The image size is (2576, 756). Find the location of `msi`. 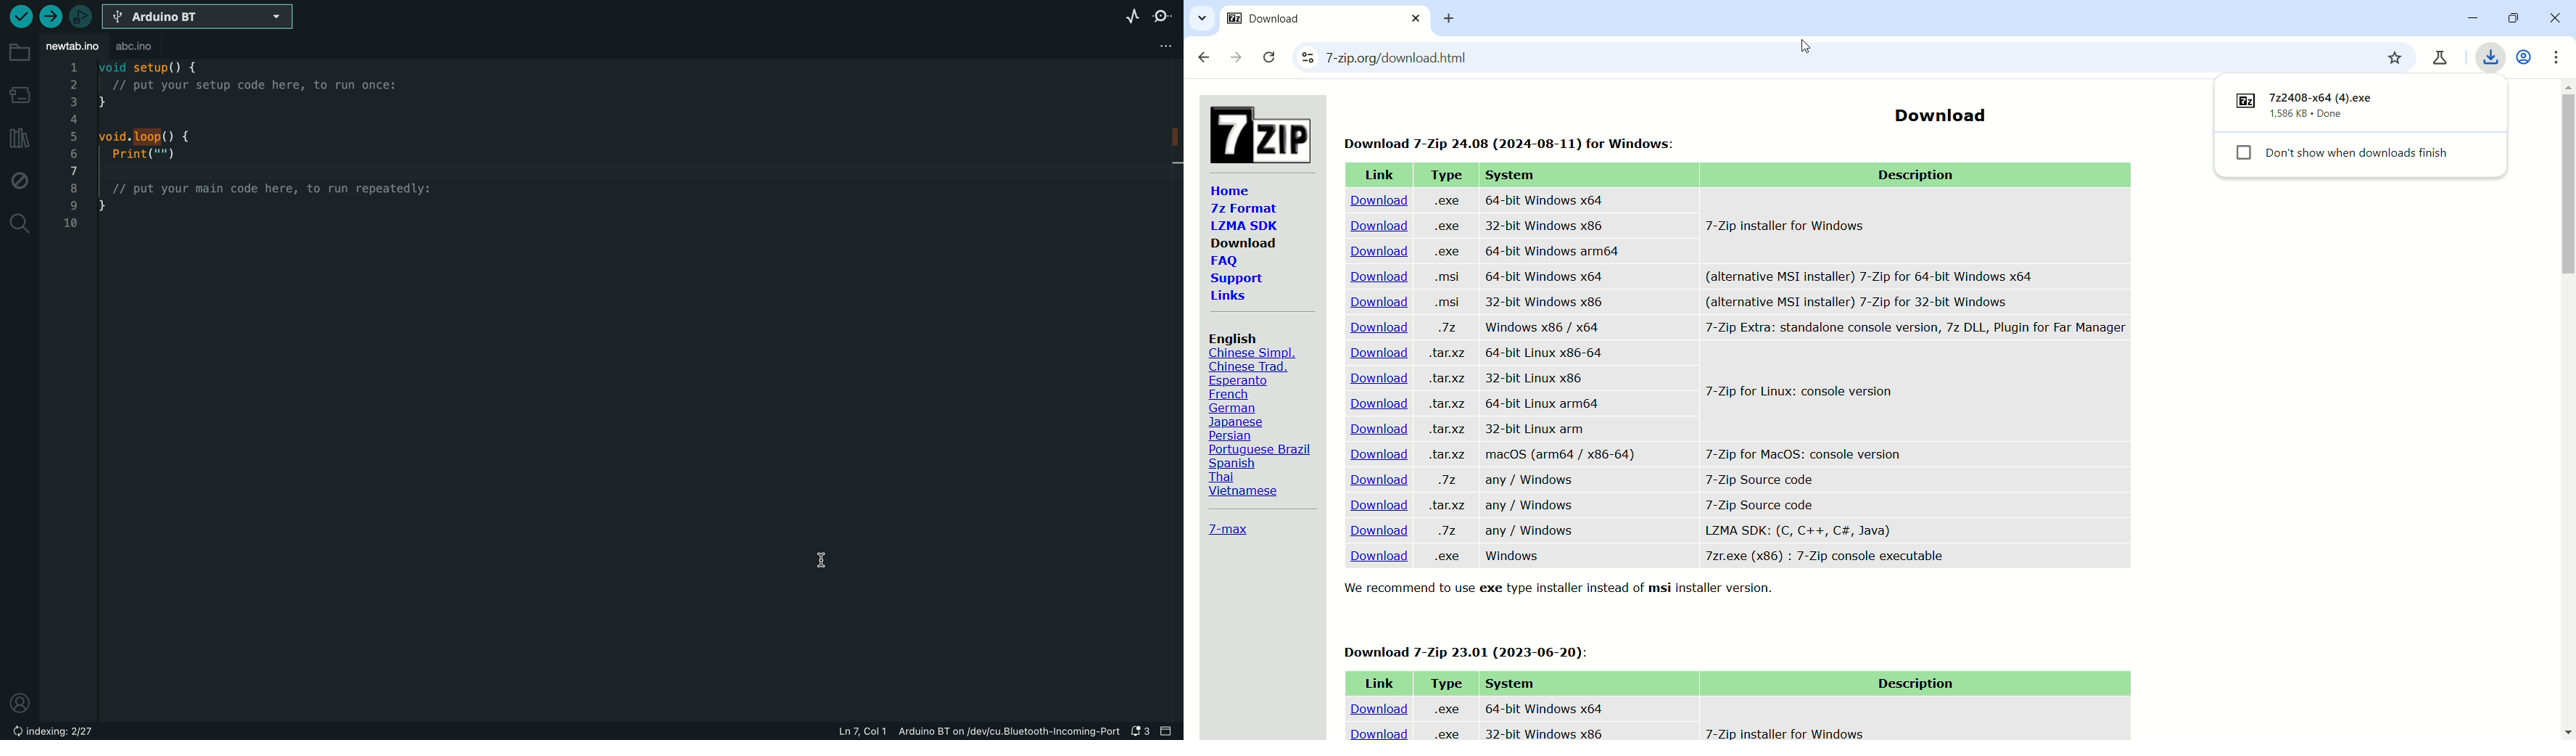

msi is located at coordinates (1443, 301).